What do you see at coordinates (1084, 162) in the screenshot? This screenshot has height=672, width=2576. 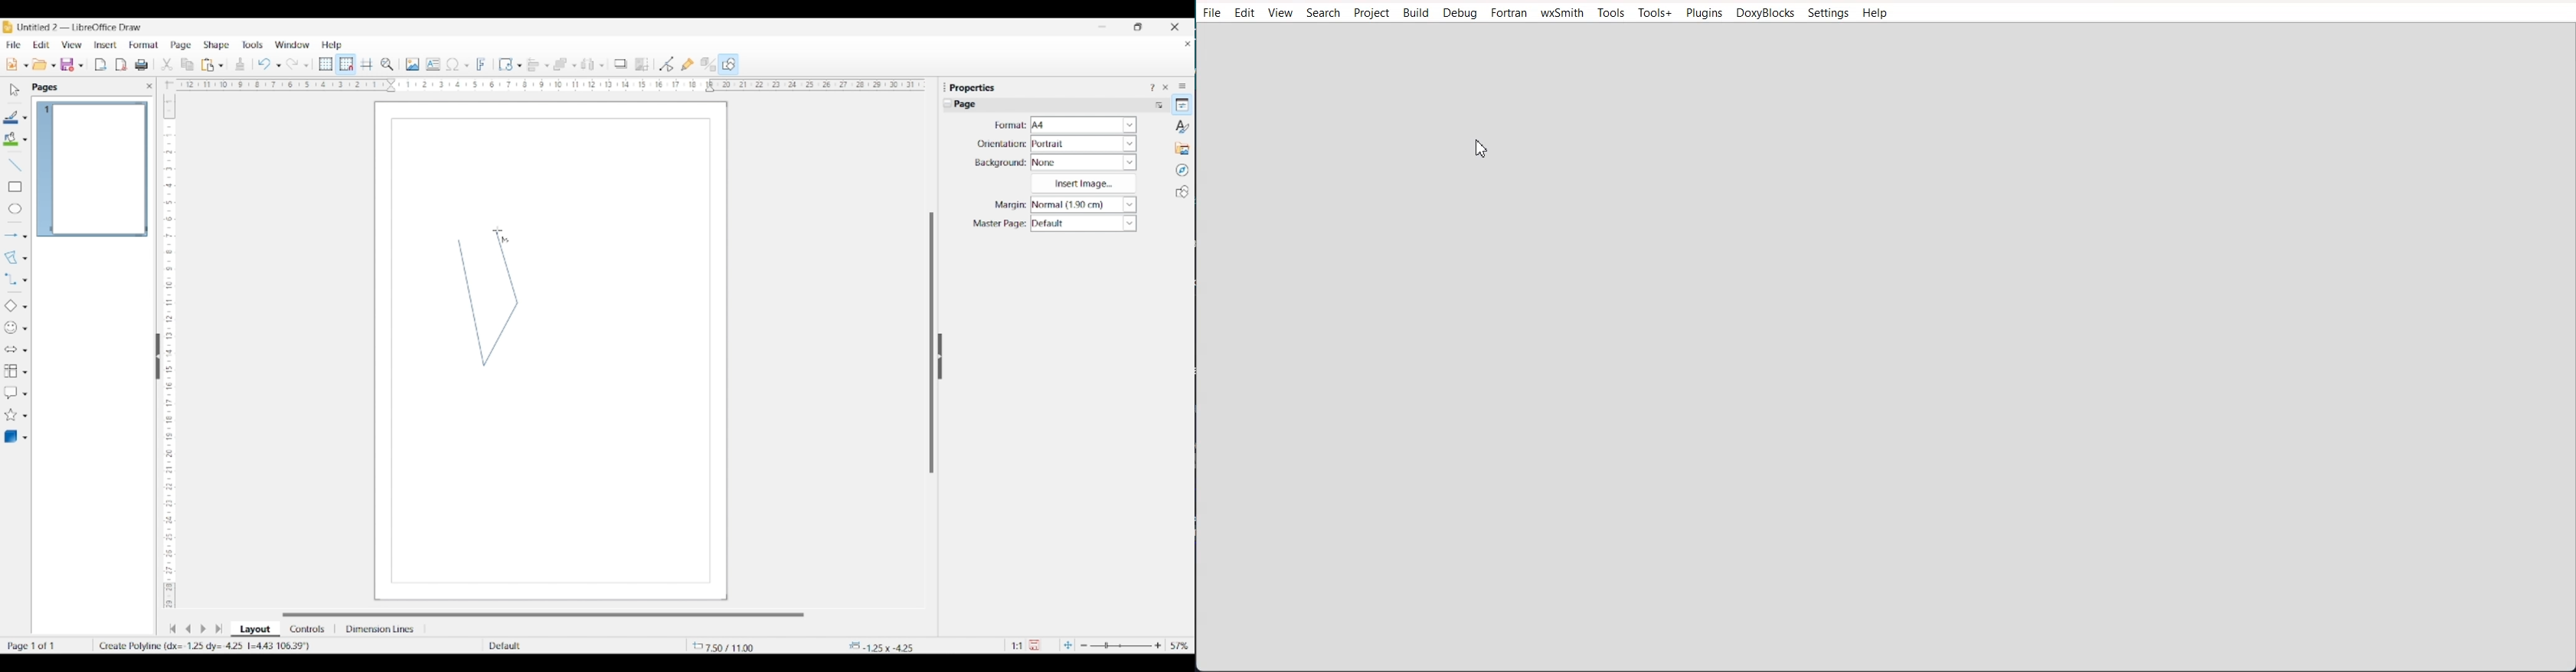 I see `Background options` at bounding box center [1084, 162].